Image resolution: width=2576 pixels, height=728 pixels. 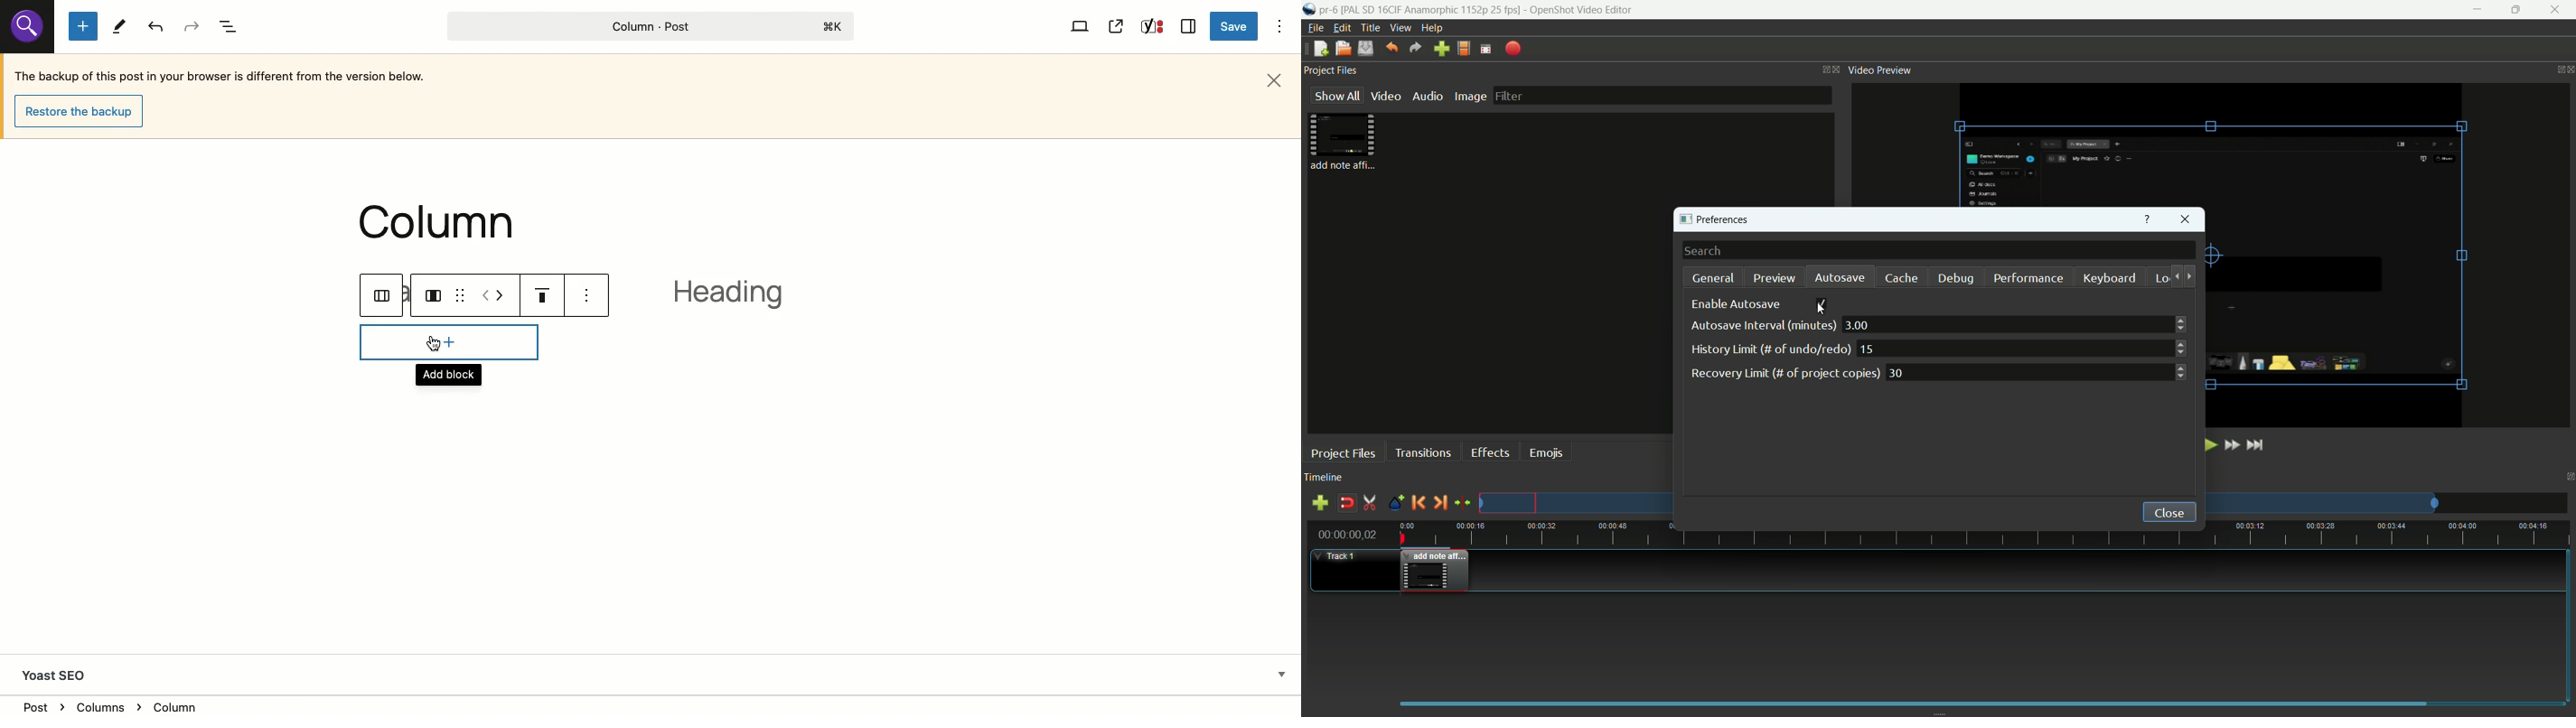 I want to click on cache, so click(x=1901, y=279).